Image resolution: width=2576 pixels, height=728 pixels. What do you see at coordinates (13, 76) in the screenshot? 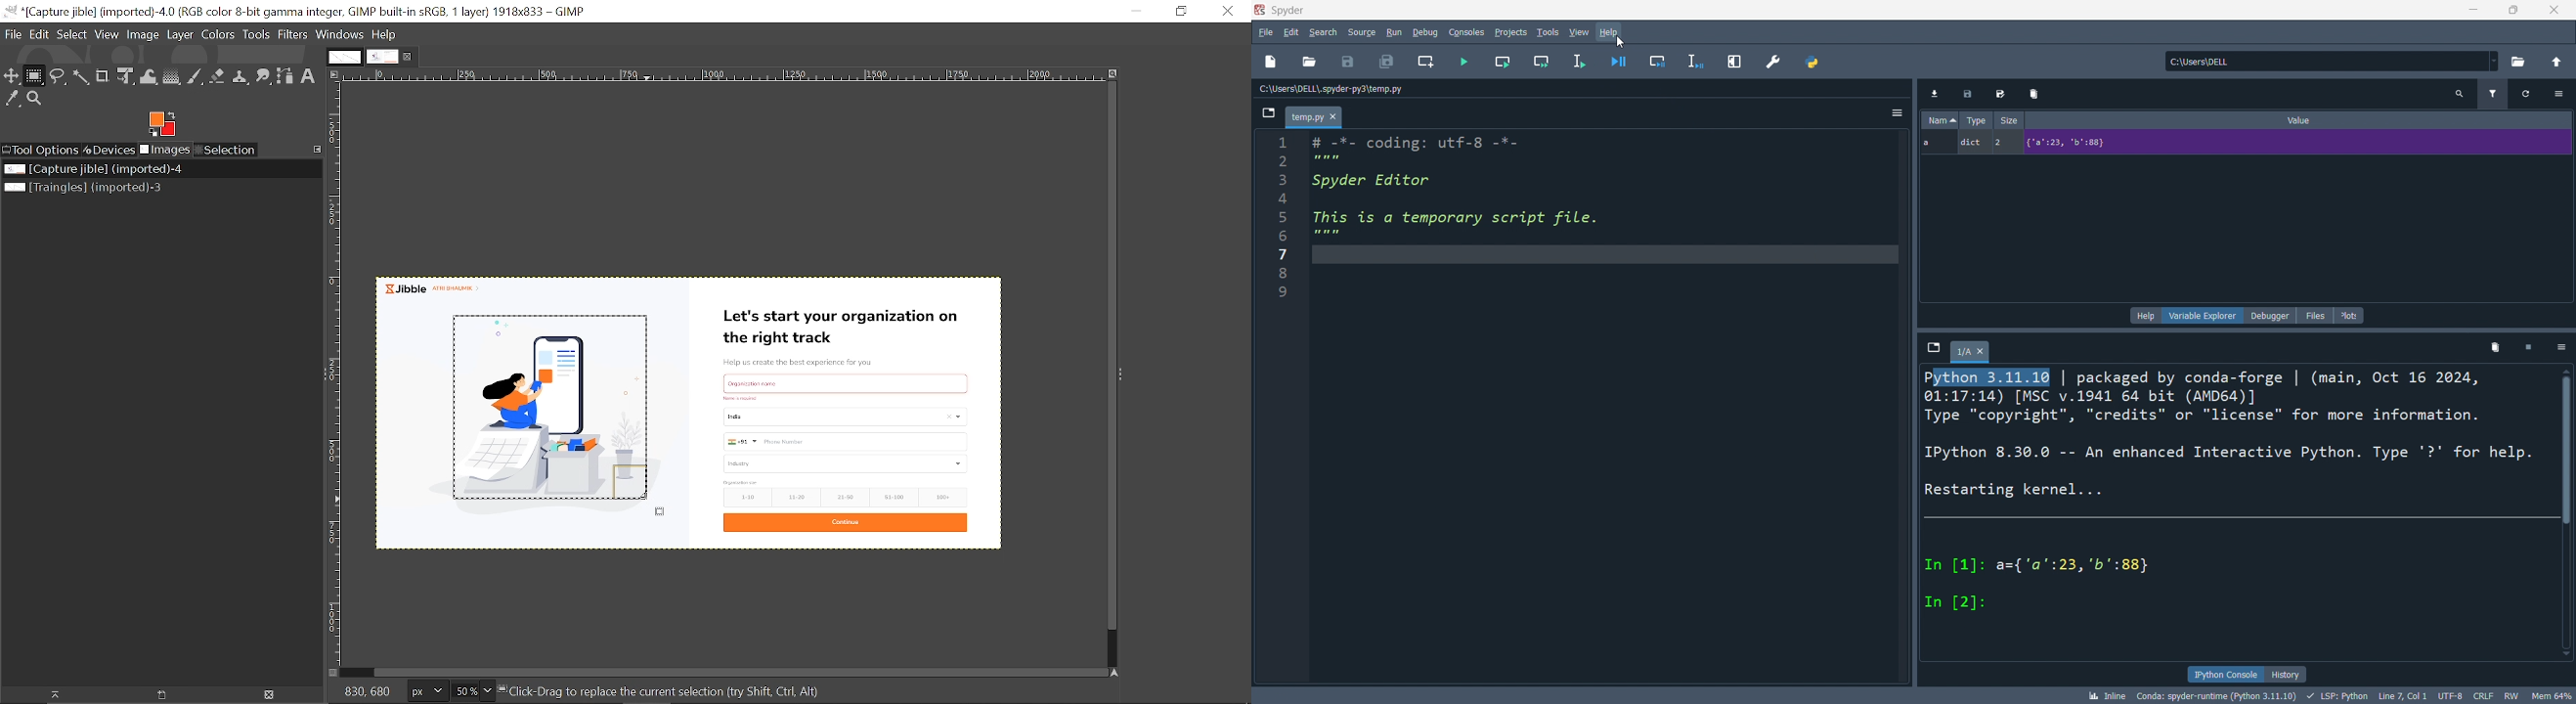
I see `Move tool` at bounding box center [13, 76].